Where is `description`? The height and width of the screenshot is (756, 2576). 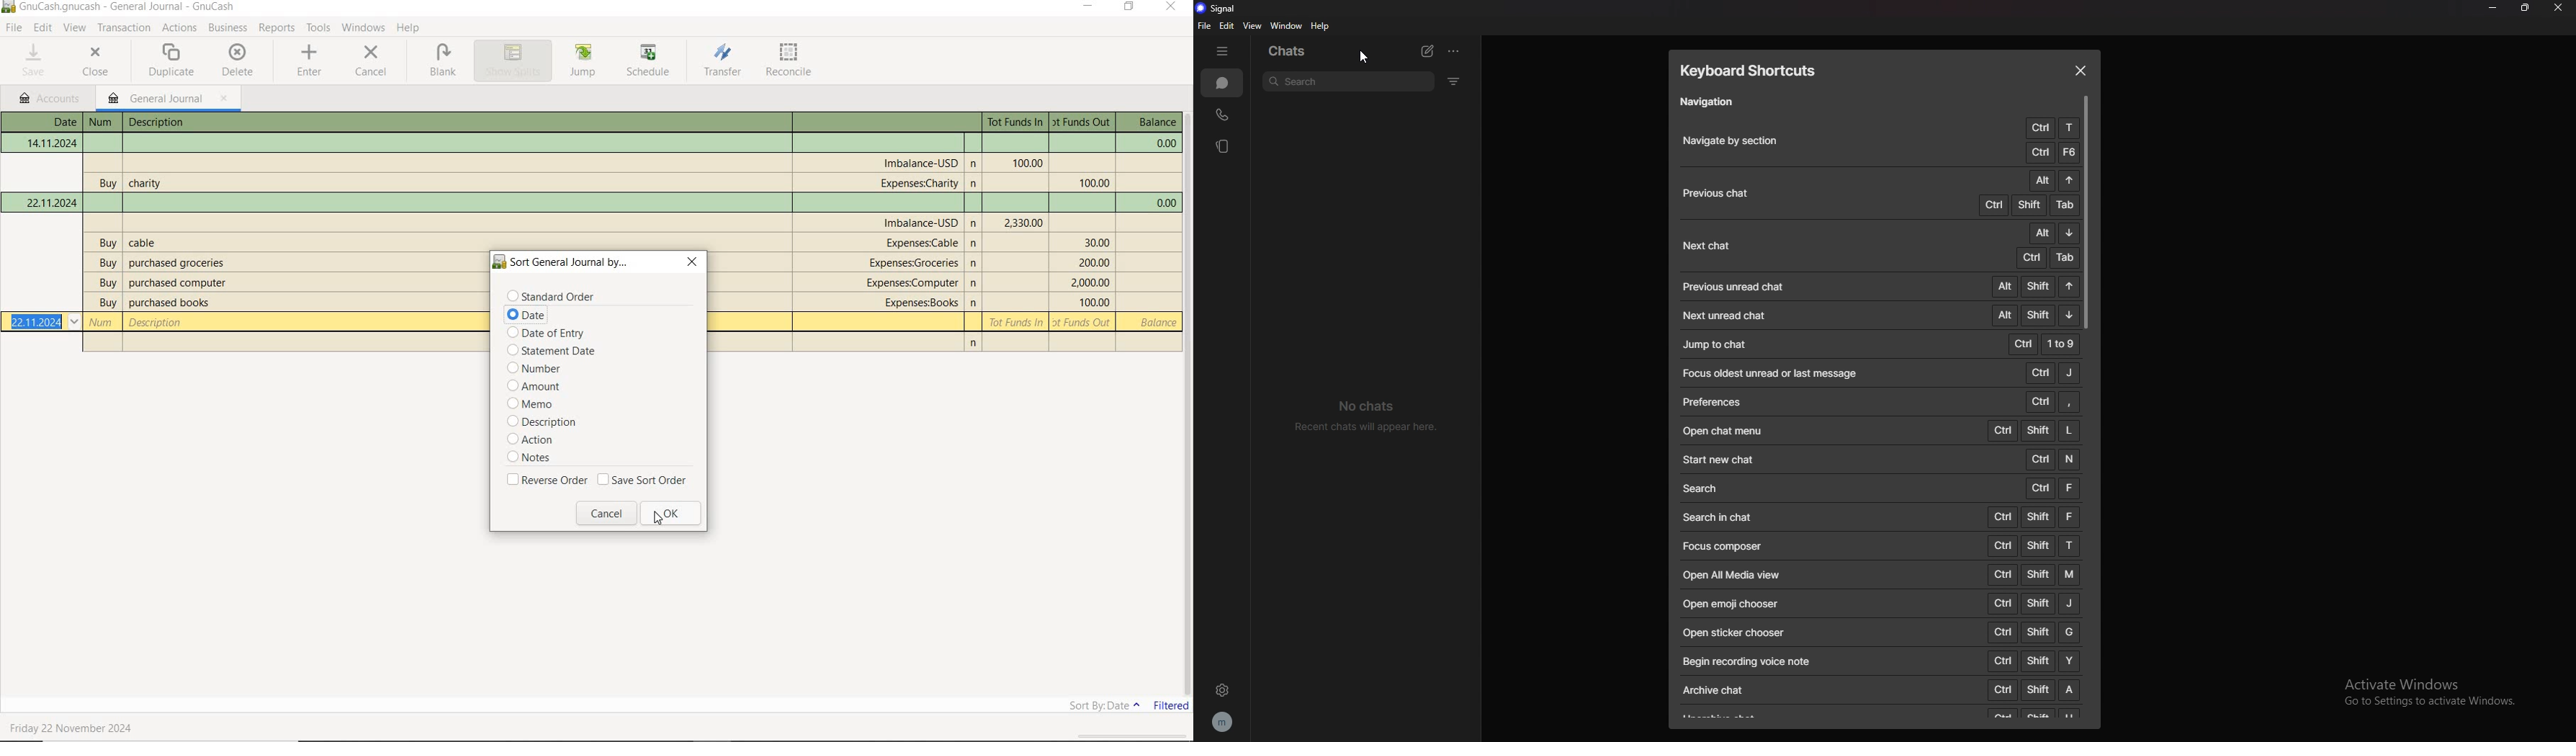
description is located at coordinates (549, 422).